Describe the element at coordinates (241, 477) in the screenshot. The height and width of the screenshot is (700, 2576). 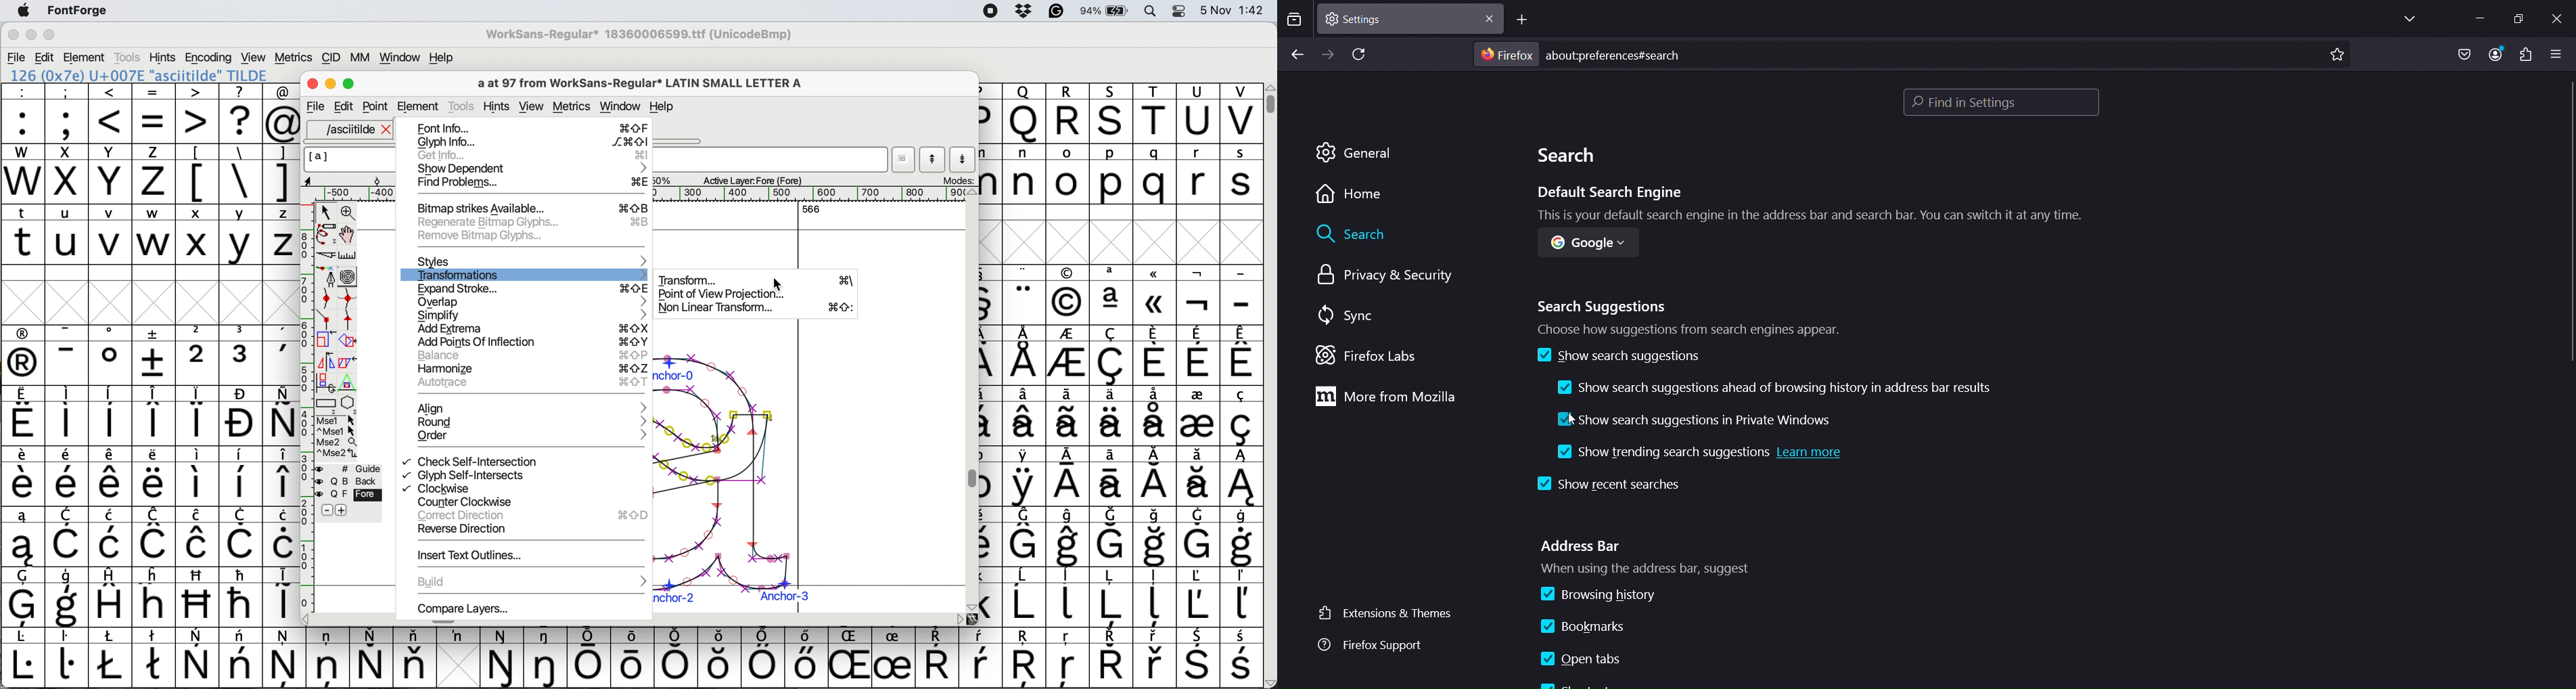
I see `symbol` at that location.